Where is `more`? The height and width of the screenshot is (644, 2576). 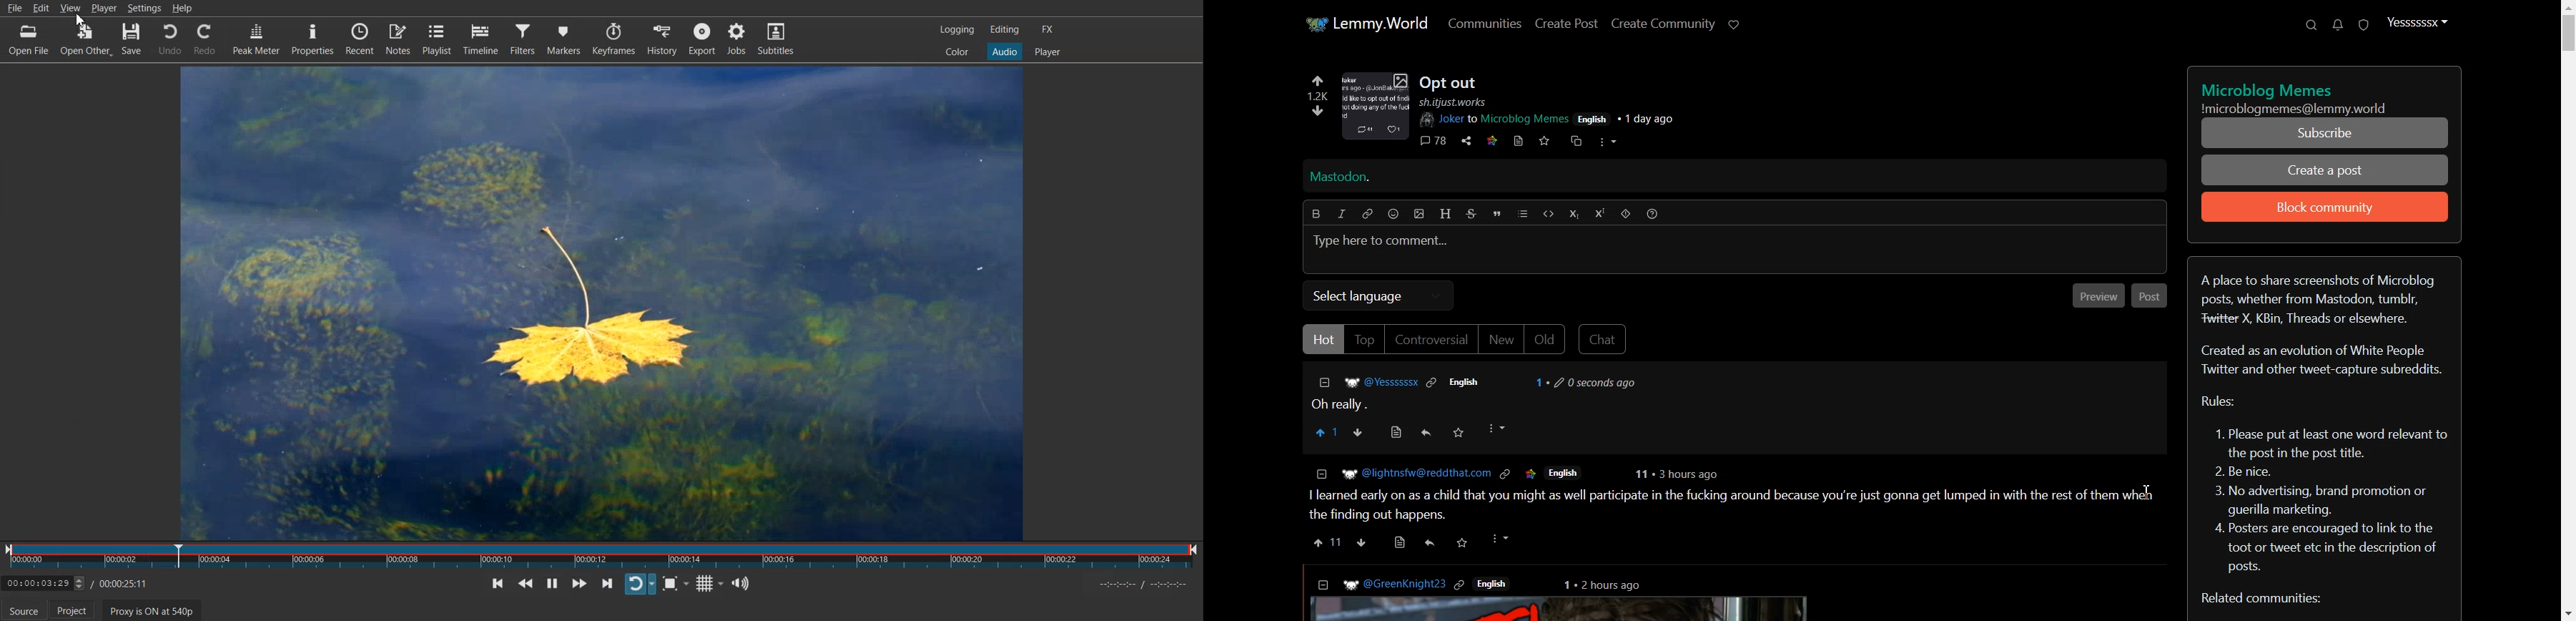
more is located at coordinates (1501, 539).